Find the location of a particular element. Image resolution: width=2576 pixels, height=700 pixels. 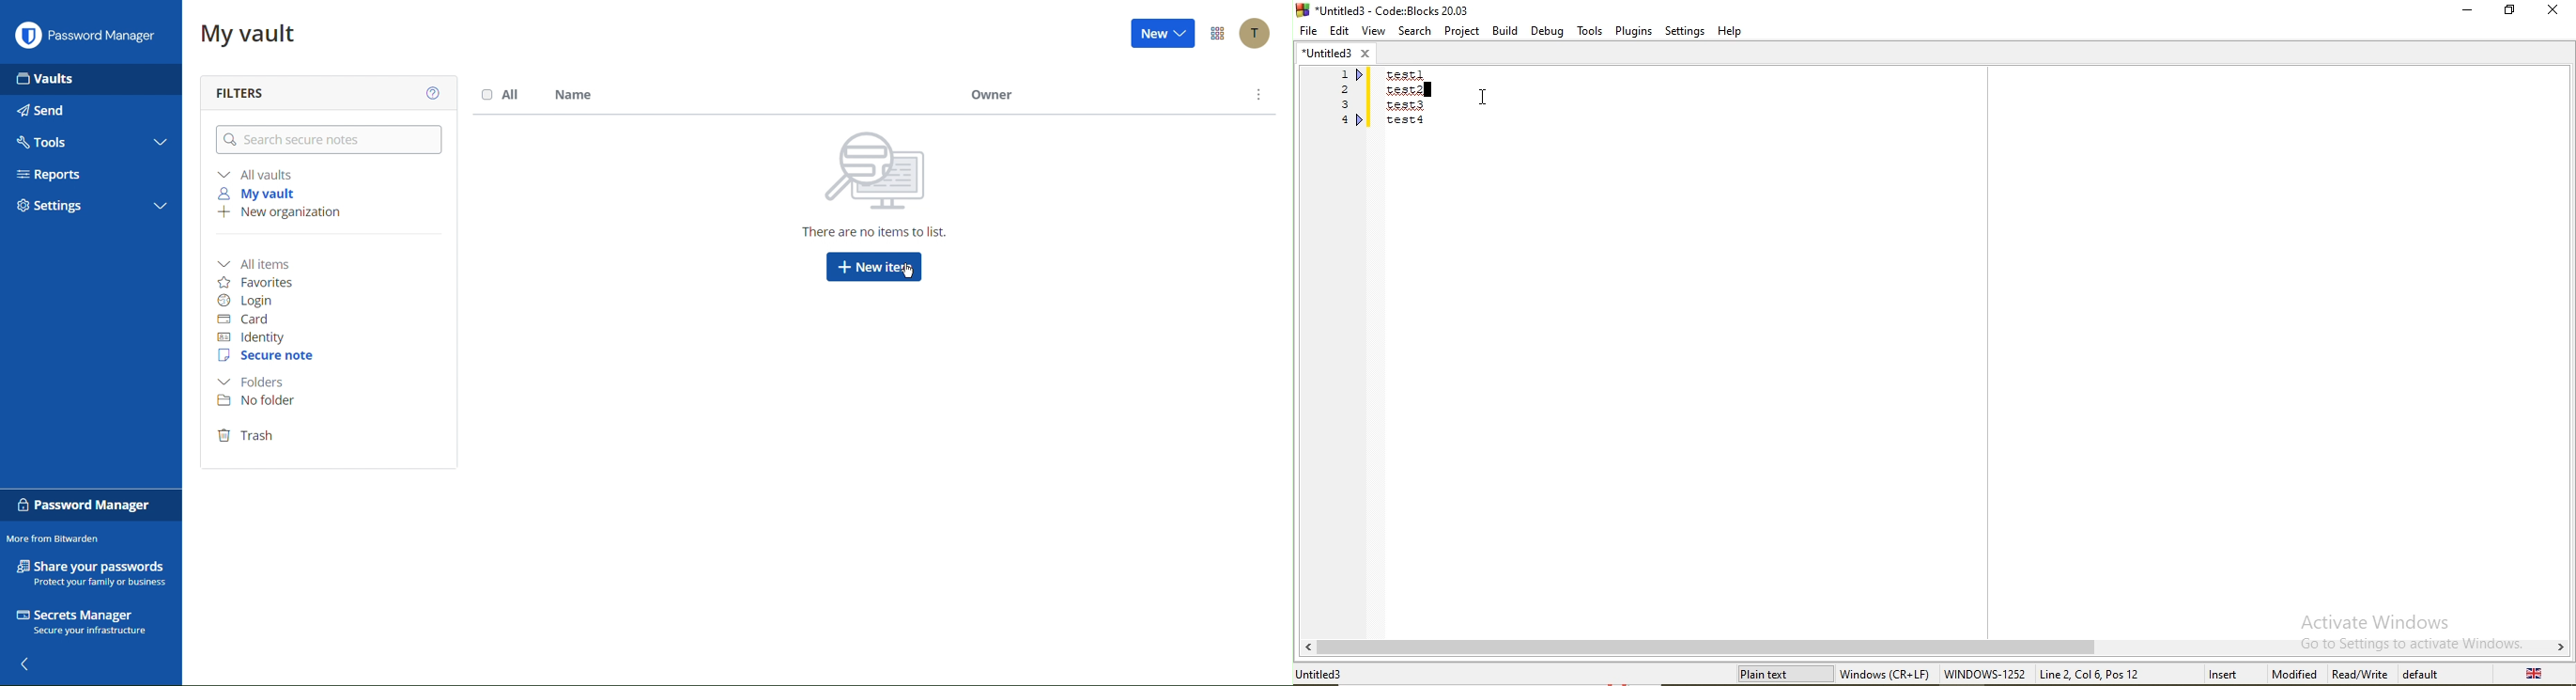

New is located at coordinates (1161, 35).